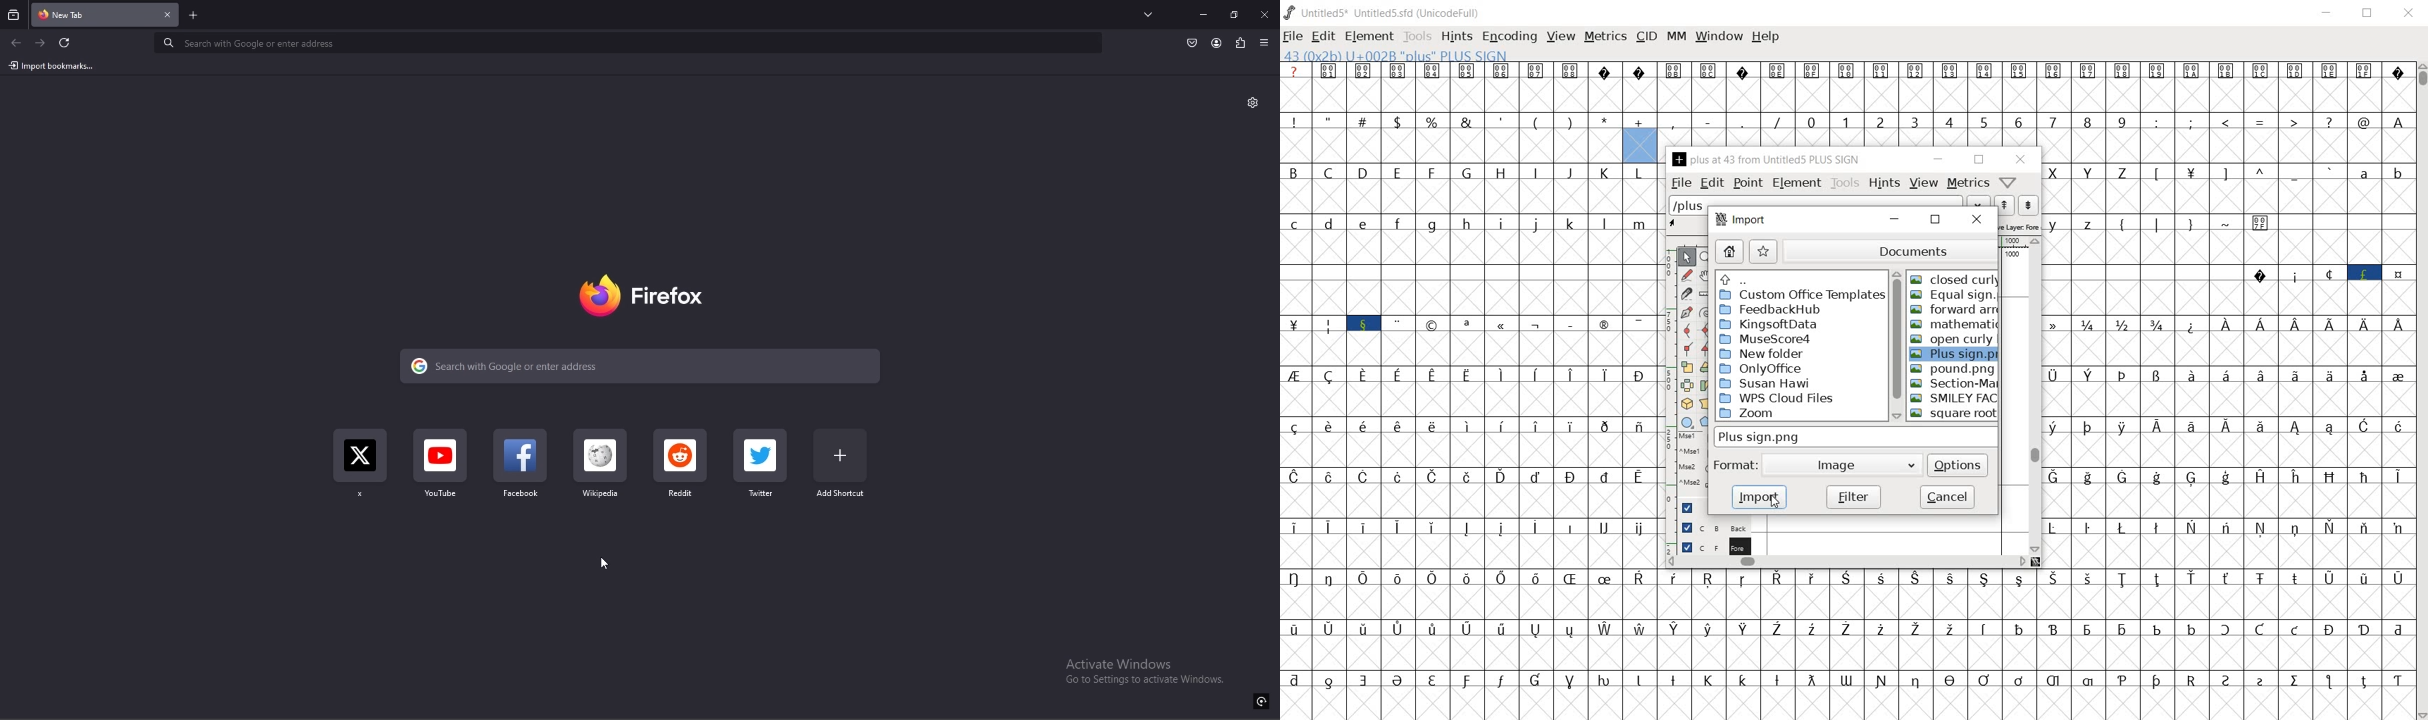  Describe the element at coordinates (1398, 56) in the screenshot. I see `43 (0X2B) u+002b "plus" PLUS SIGN` at that location.